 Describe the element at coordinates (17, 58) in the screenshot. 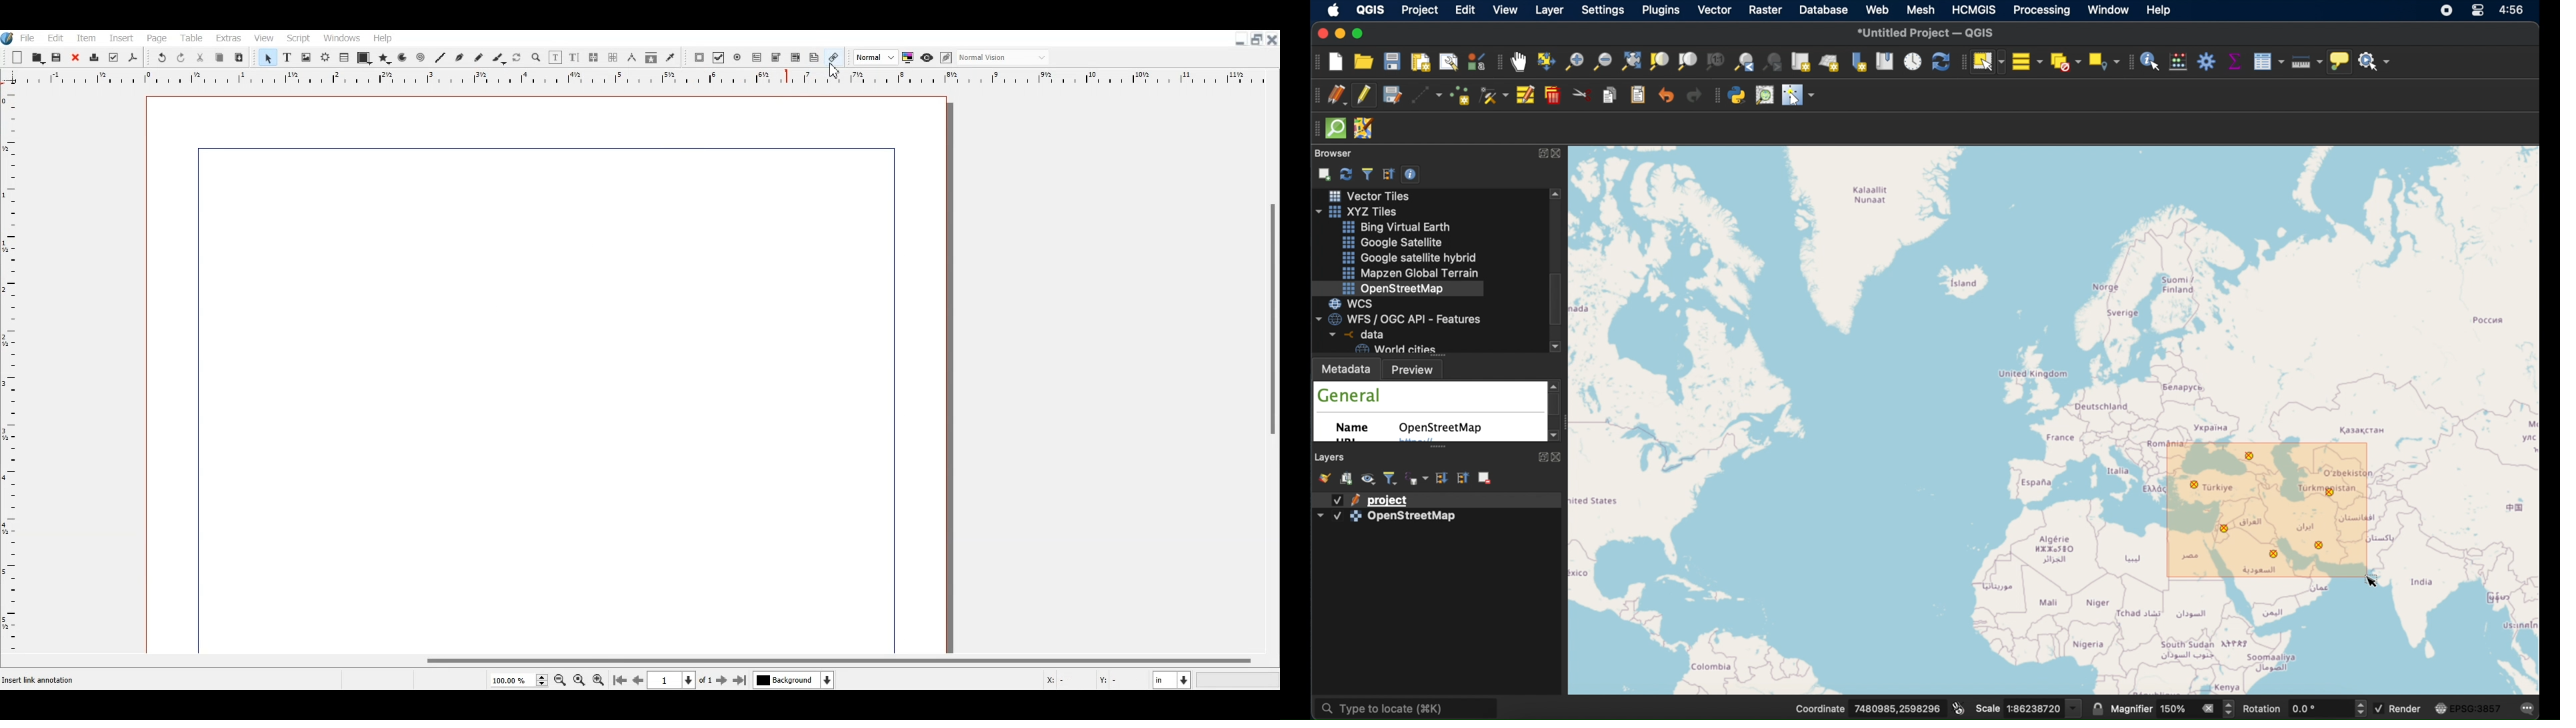

I see `Add` at that location.